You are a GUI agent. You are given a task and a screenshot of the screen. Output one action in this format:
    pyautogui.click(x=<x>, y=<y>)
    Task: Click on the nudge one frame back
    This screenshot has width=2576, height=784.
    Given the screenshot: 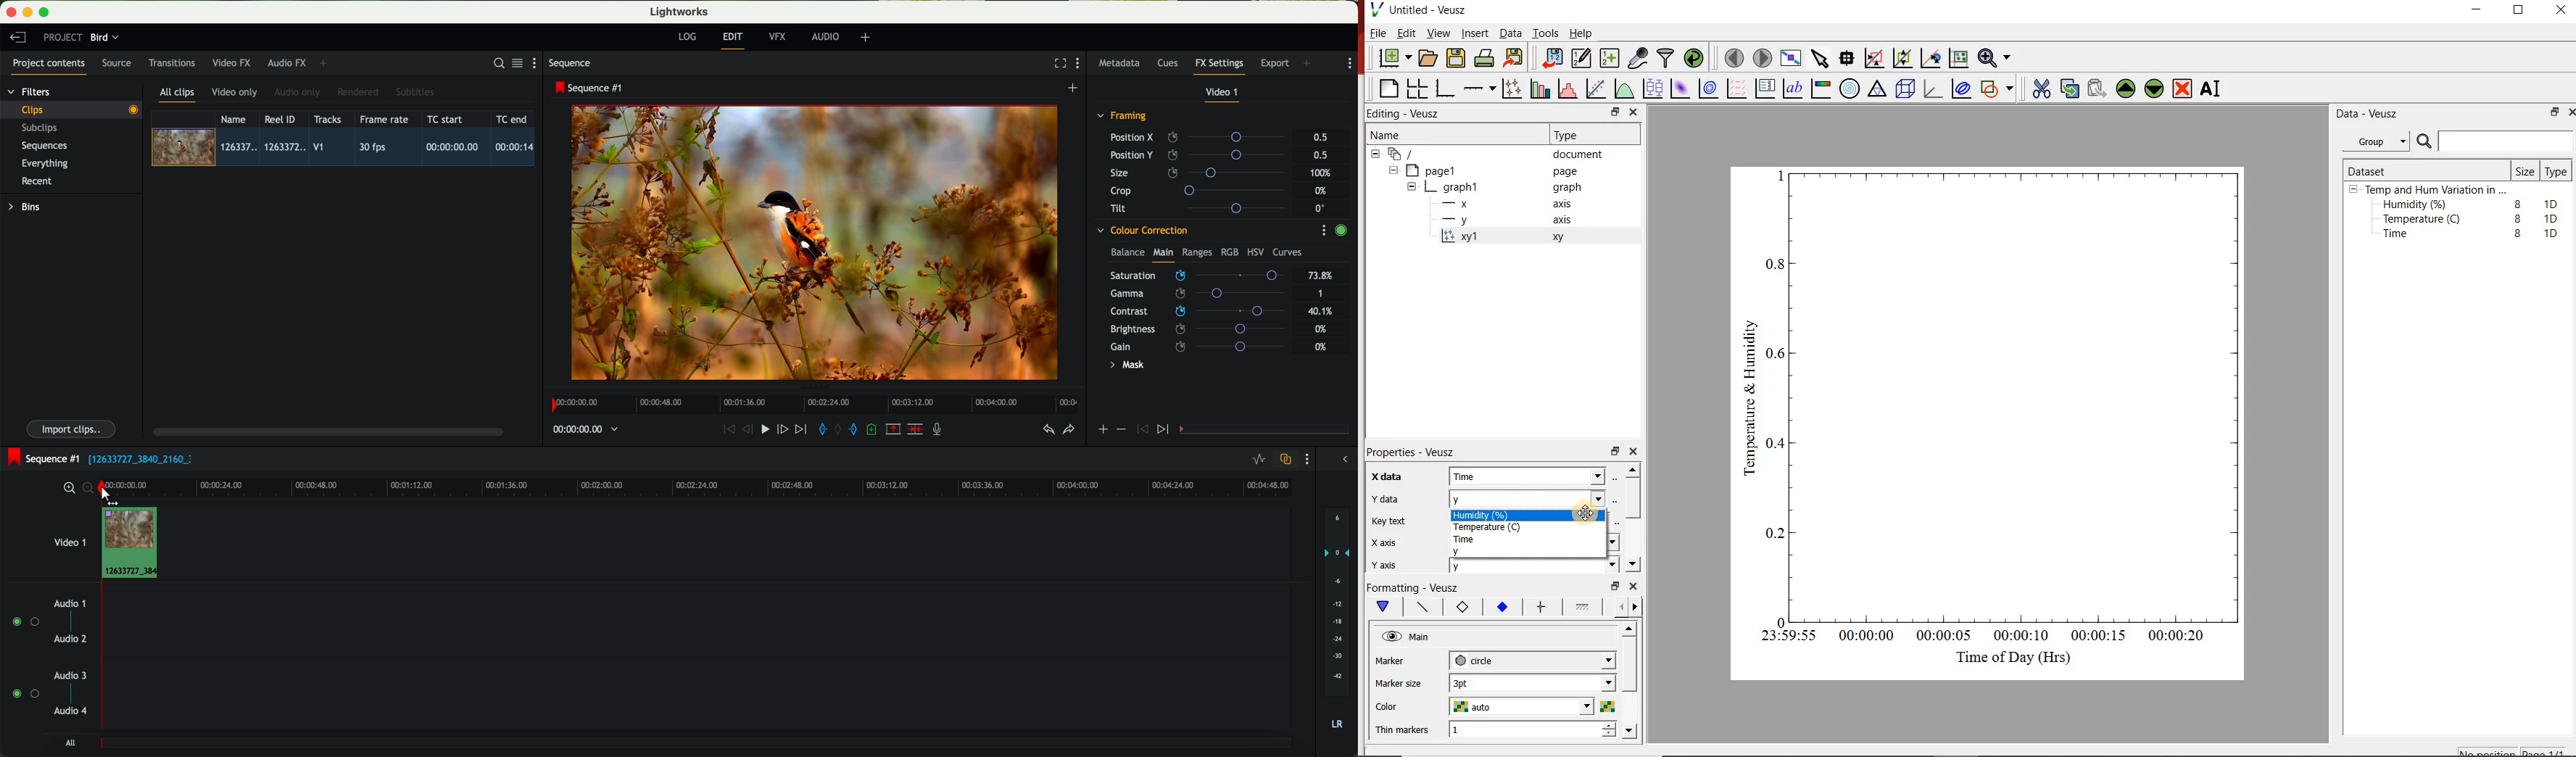 What is the action you would take?
    pyautogui.click(x=749, y=431)
    